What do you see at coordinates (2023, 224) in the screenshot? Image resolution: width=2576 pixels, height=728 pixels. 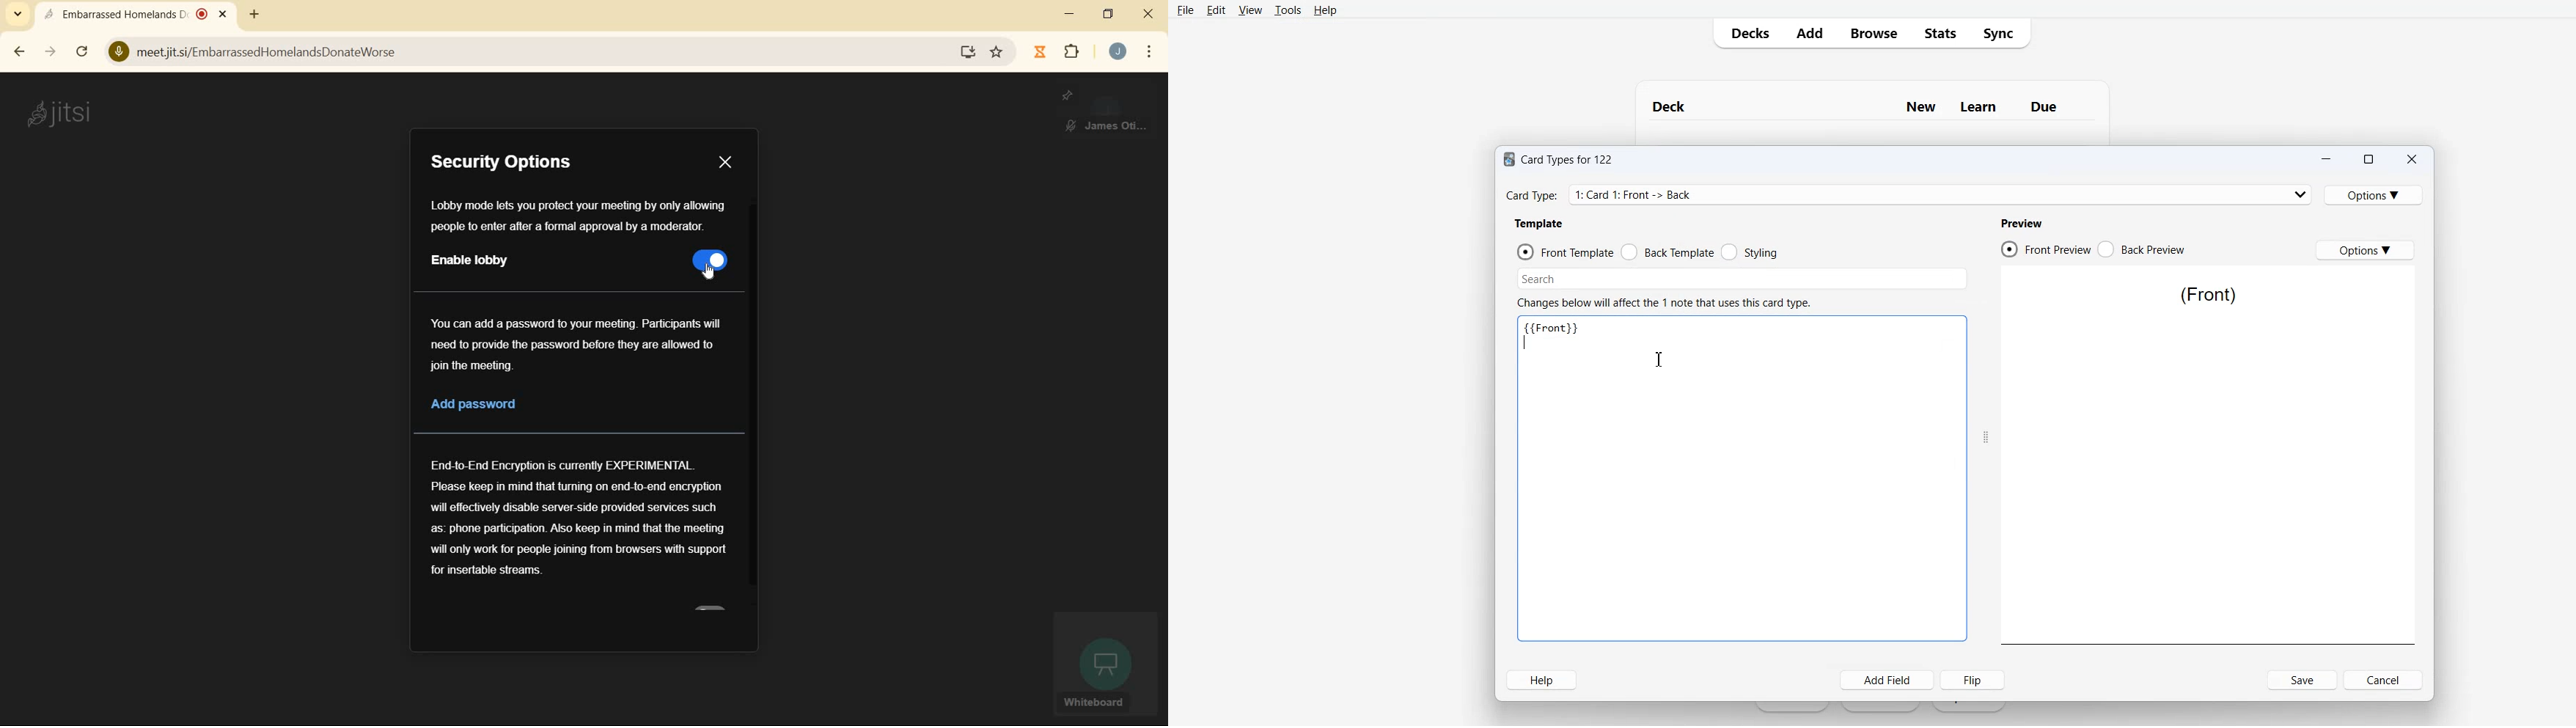 I see `Preview` at bounding box center [2023, 224].